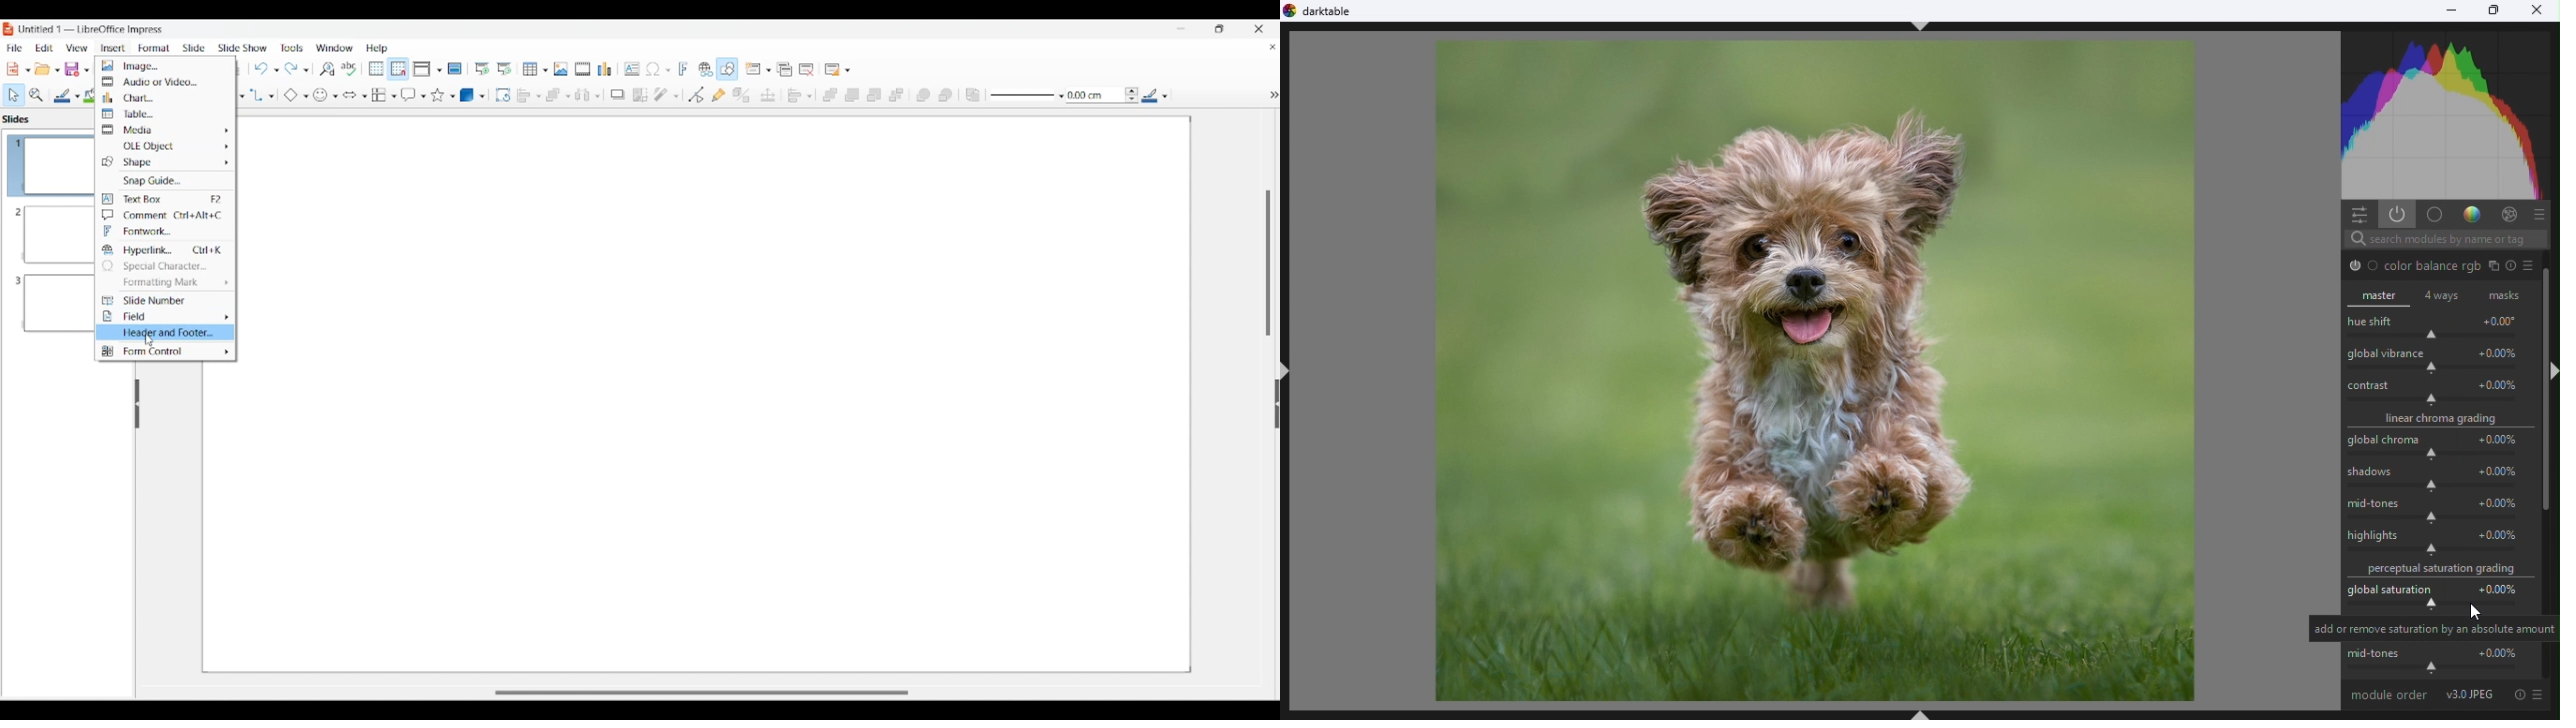  I want to click on Connector options, so click(262, 95).